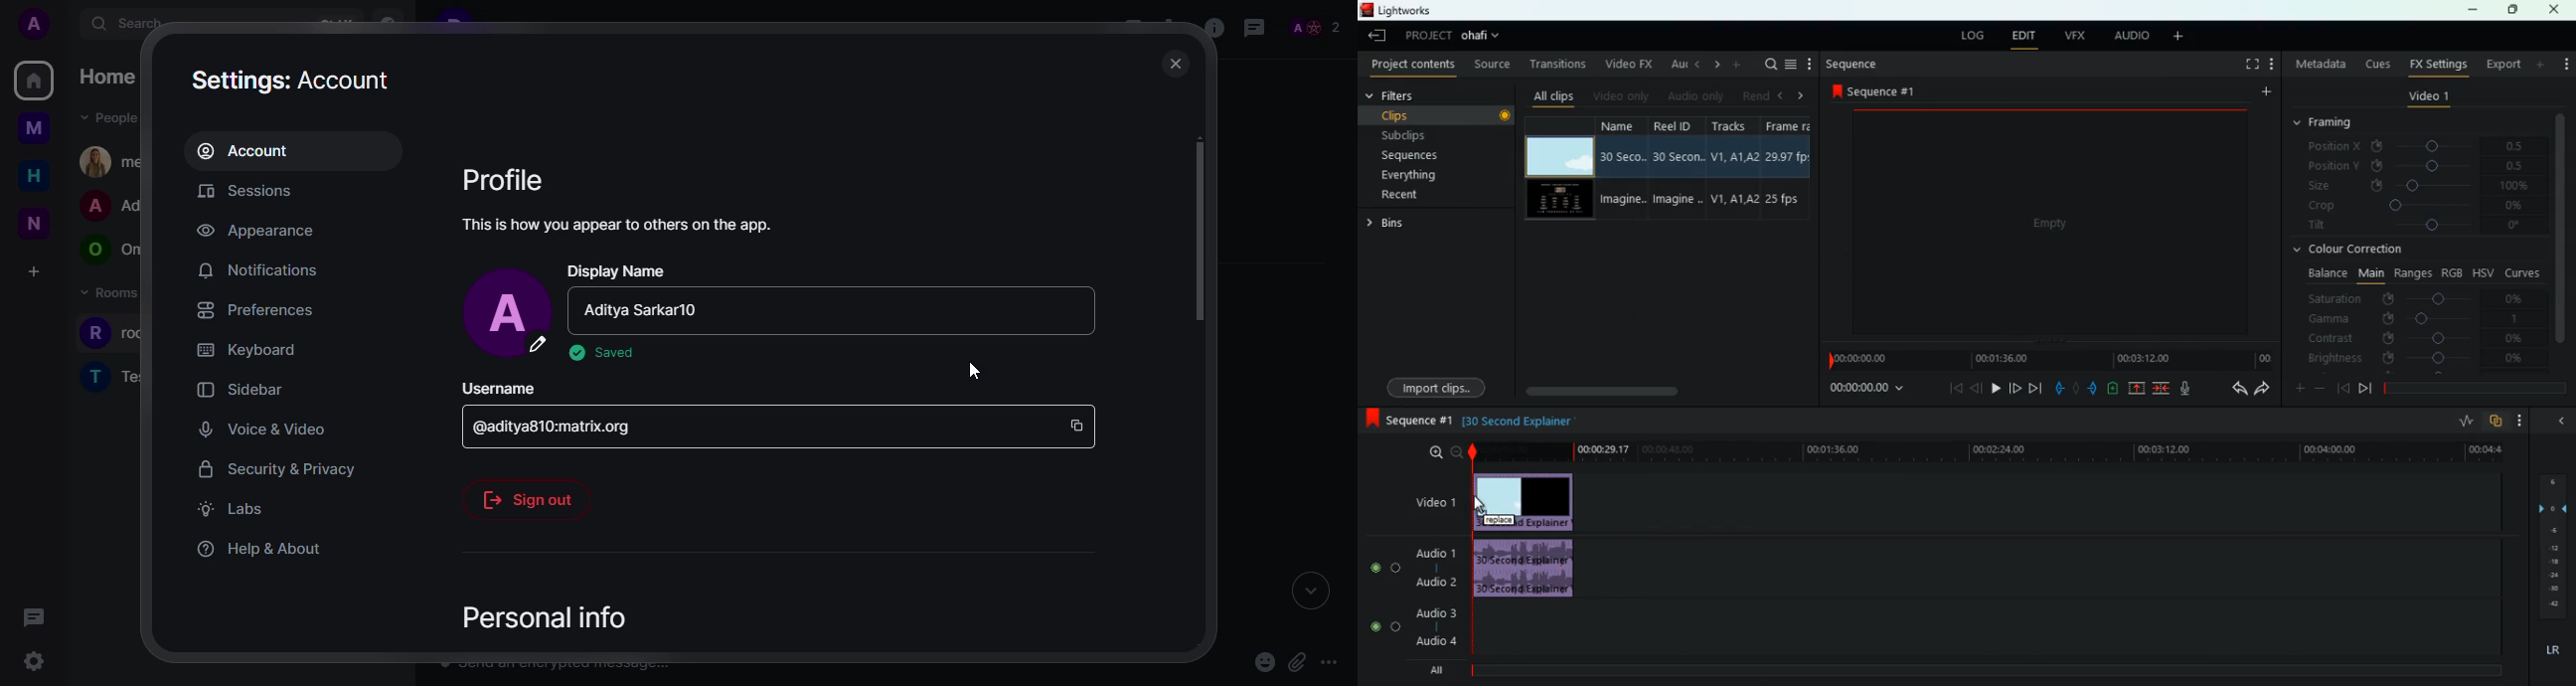 The width and height of the screenshot is (2576, 700). I want to click on charge, so click(2114, 389).